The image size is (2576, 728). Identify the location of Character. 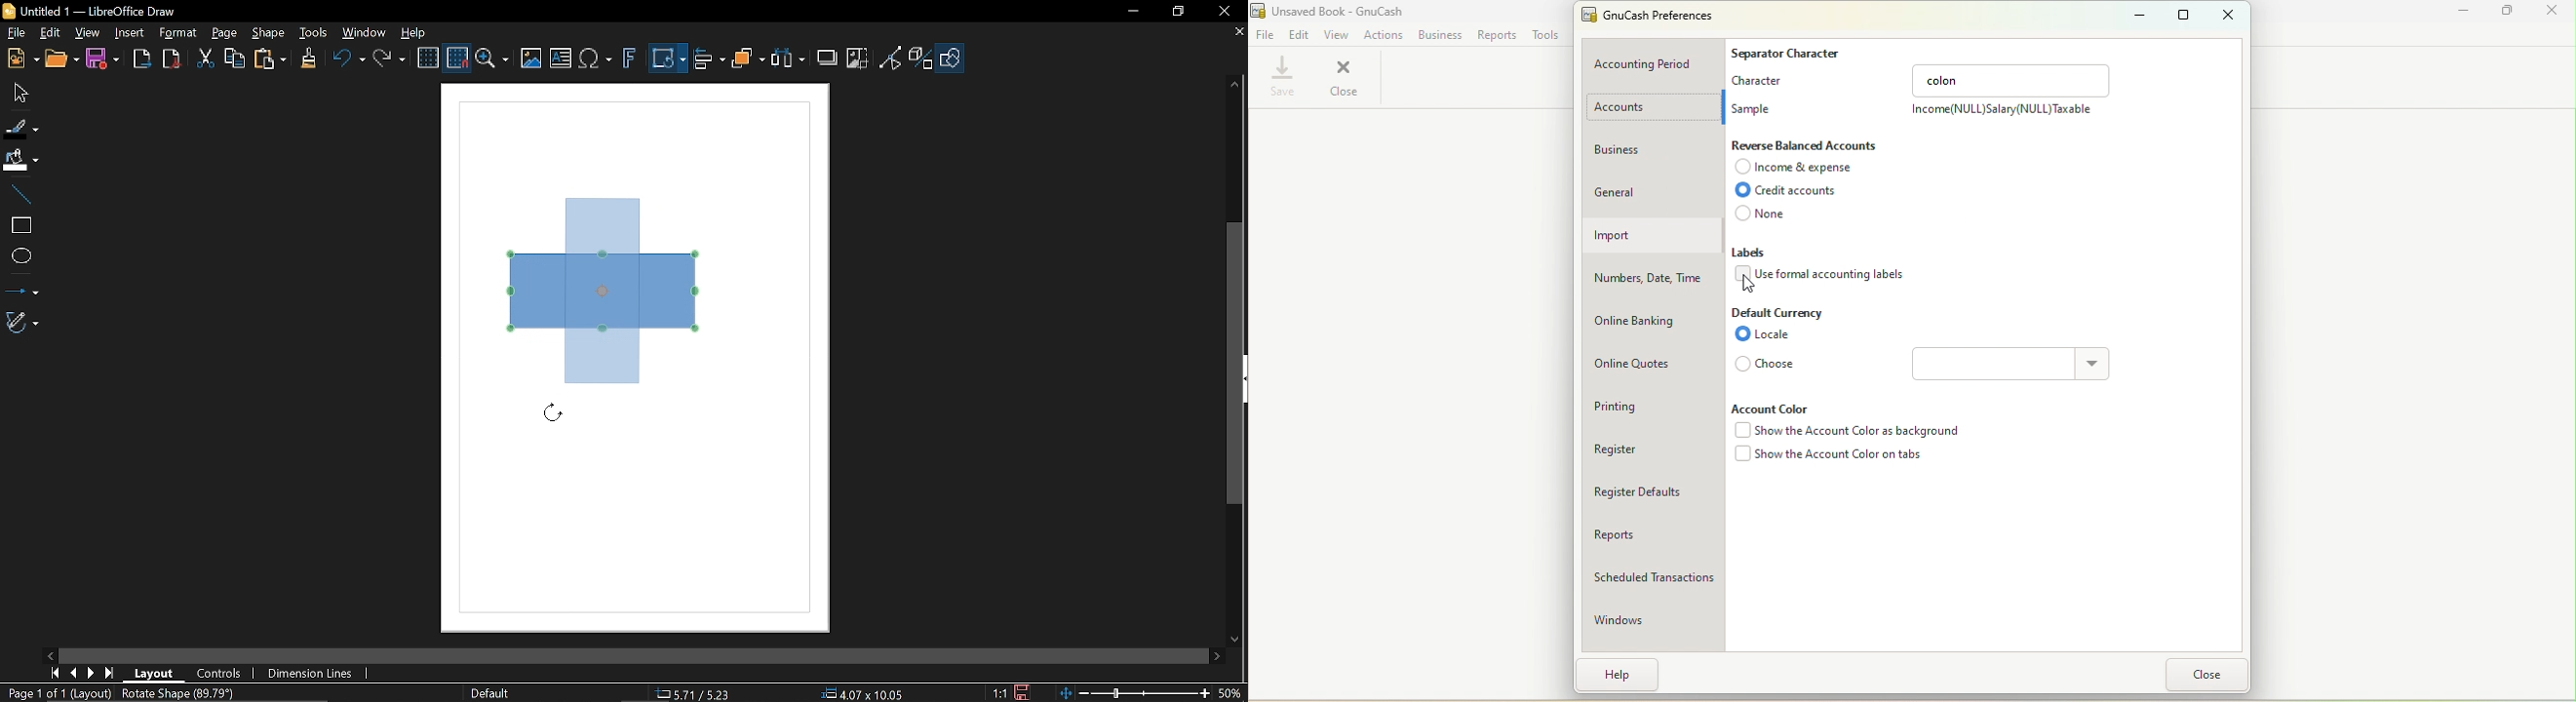
(1762, 80).